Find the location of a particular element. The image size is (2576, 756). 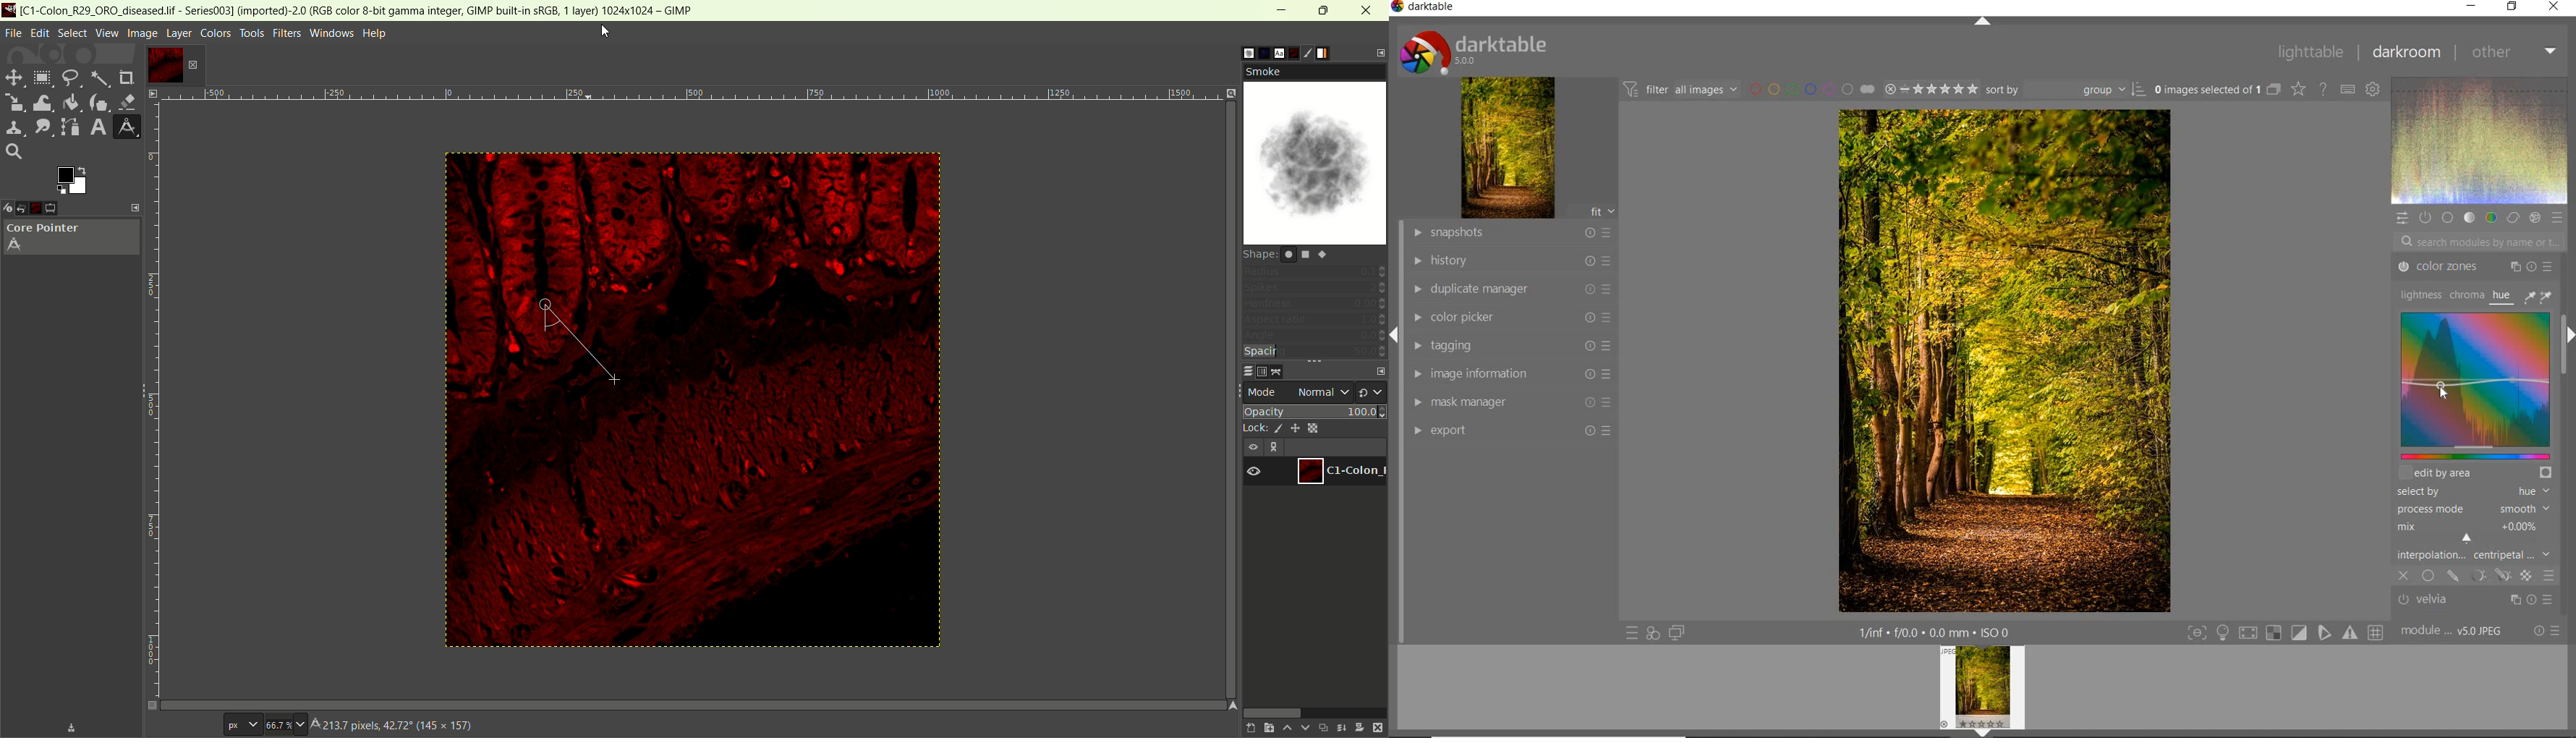

zoom factor is located at coordinates (713, 98).